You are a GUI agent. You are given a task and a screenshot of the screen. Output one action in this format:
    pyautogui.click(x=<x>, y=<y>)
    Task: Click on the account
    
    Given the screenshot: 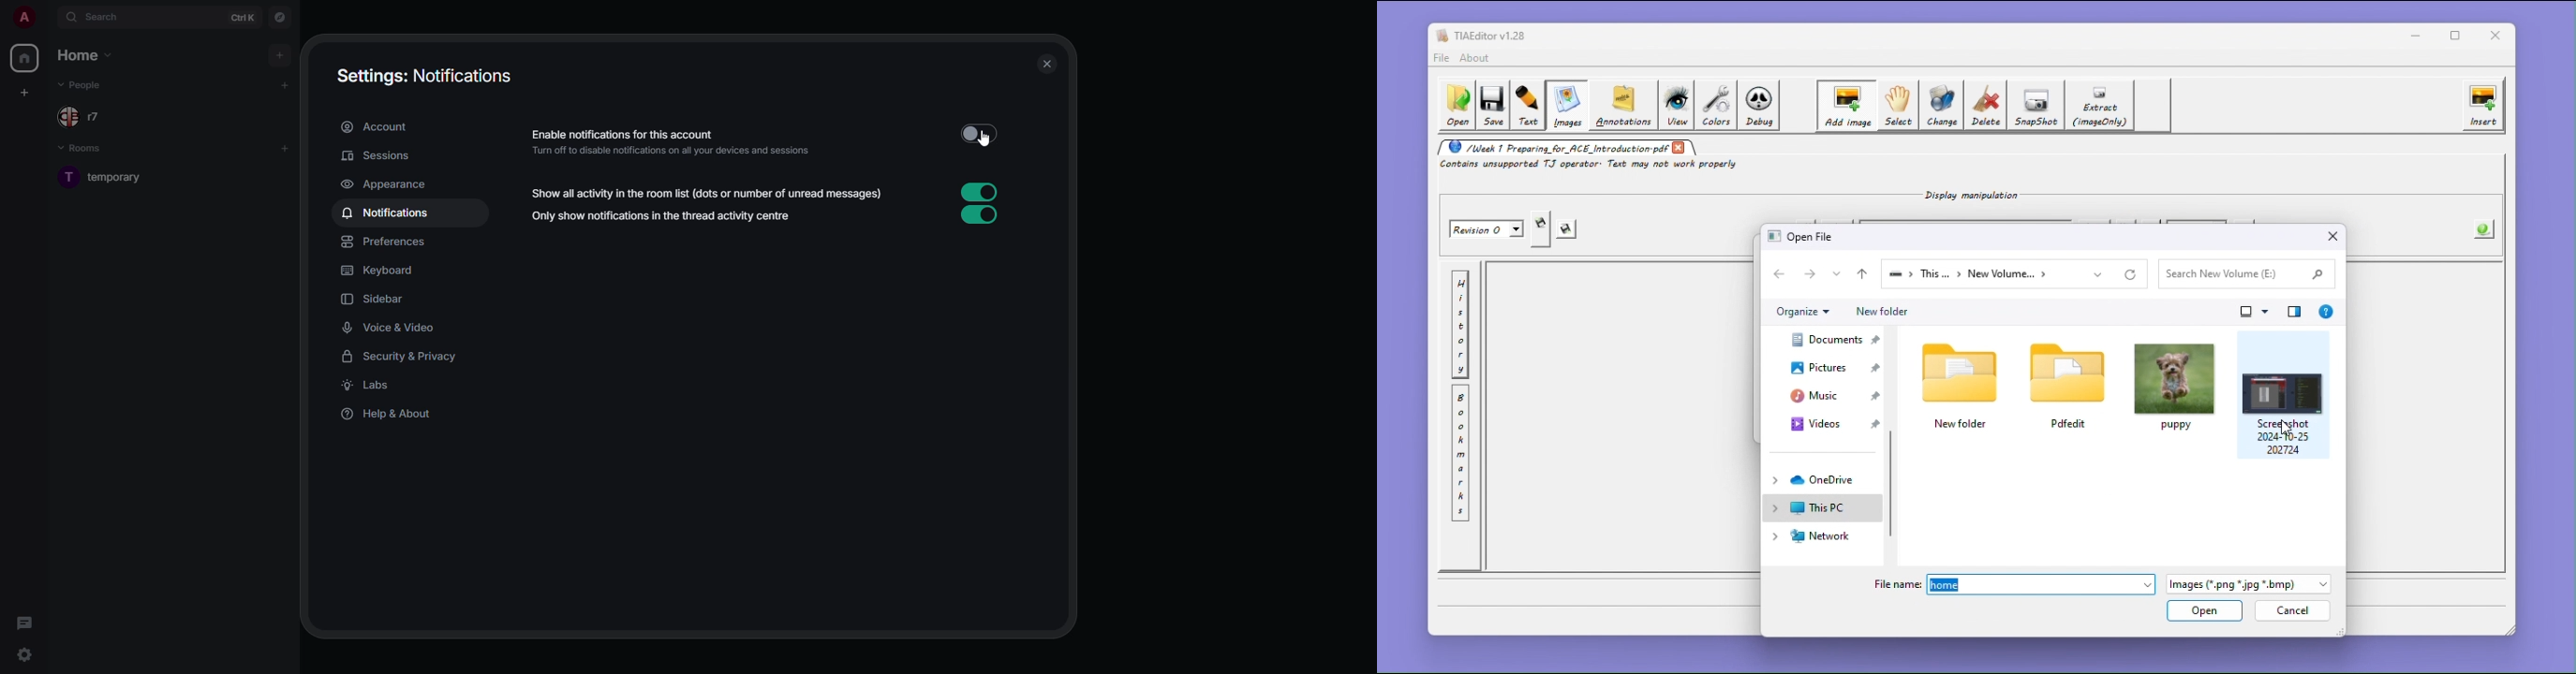 What is the action you would take?
    pyautogui.click(x=377, y=128)
    